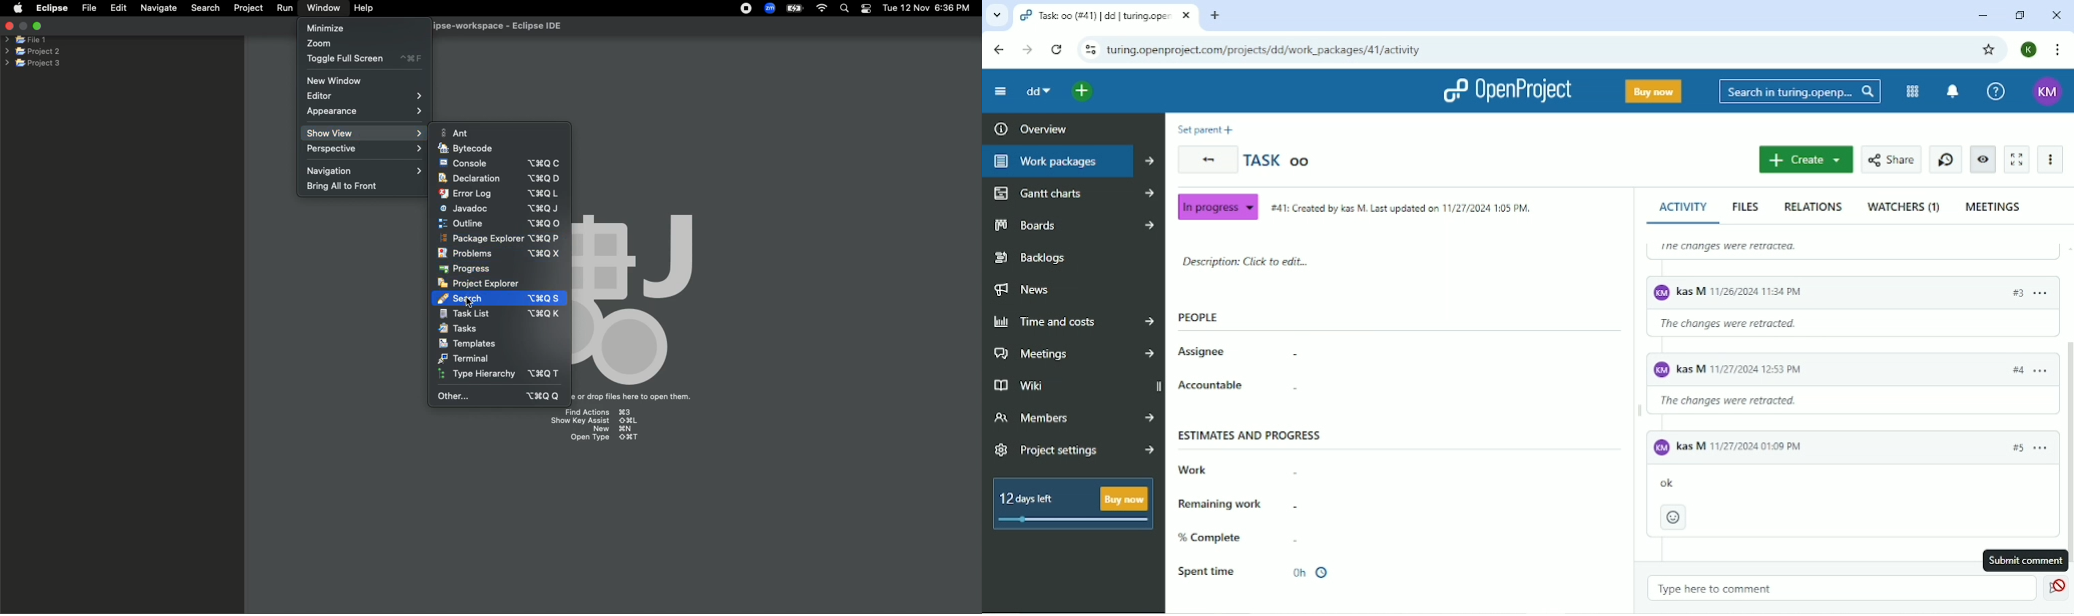  What do you see at coordinates (2024, 560) in the screenshot?
I see `Submit comment` at bounding box center [2024, 560].